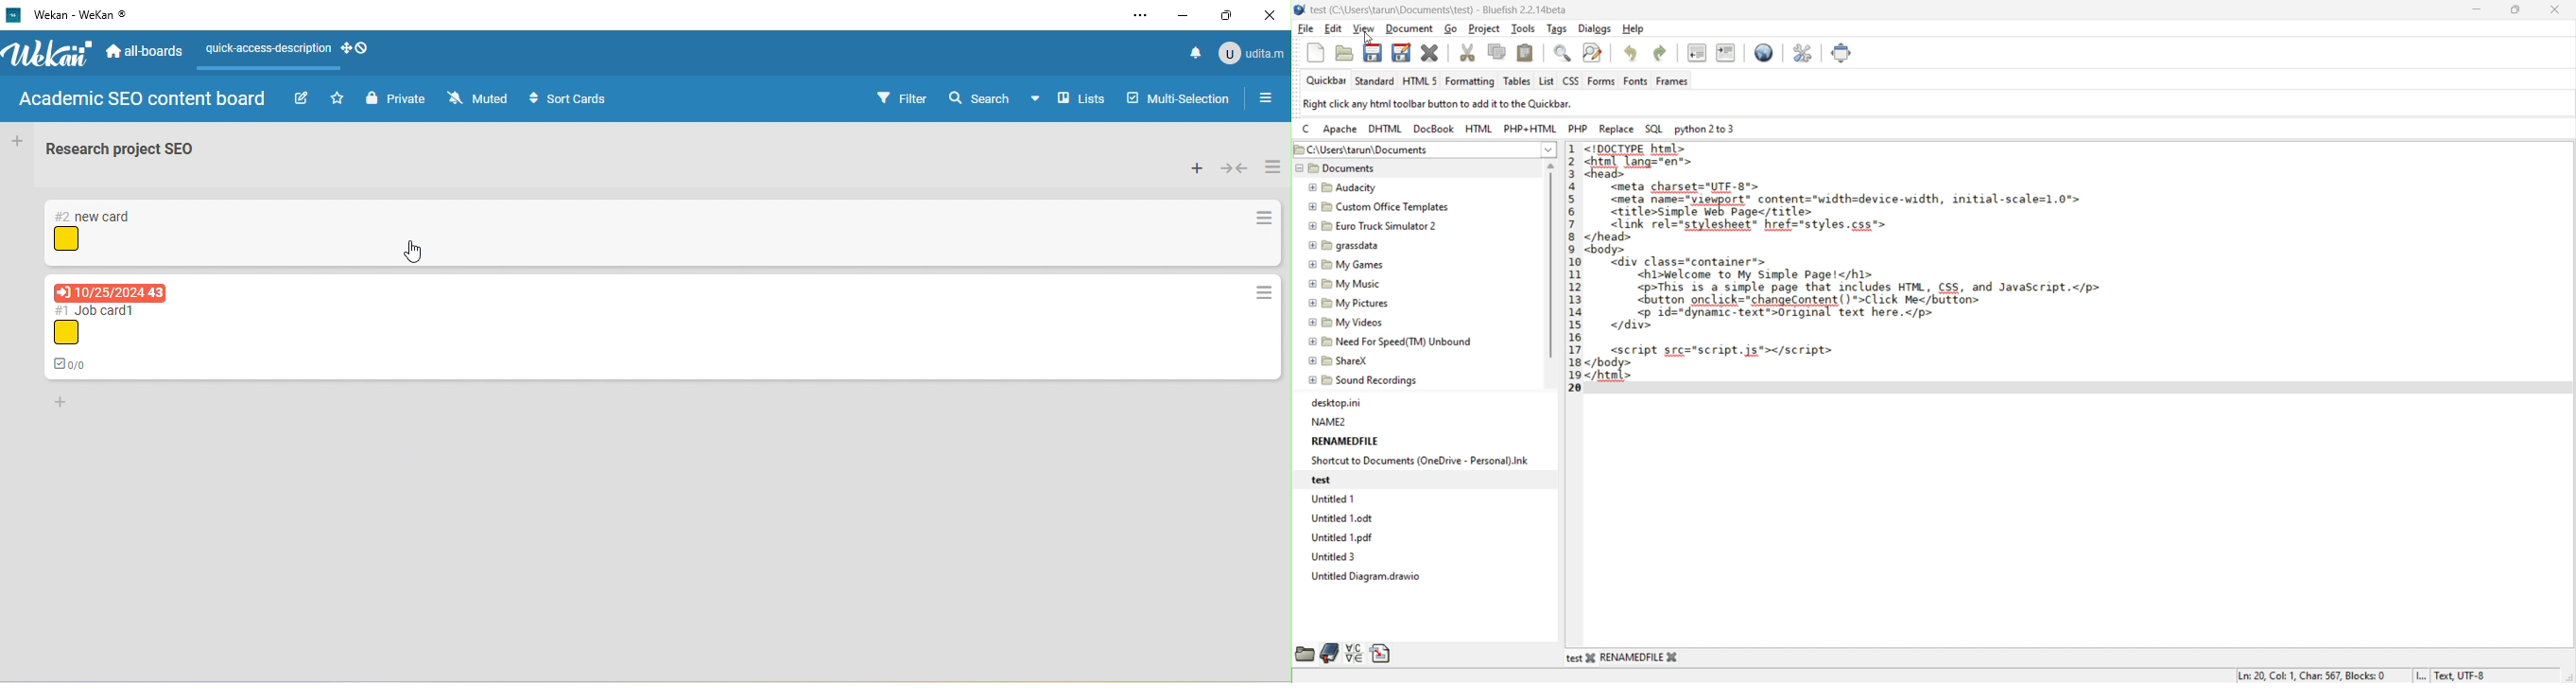 This screenshot has width=2576, height=700. What do you see at coordinates (1364, 27) in the screenshot?
I see `view` at bounding box center [1364, 27].